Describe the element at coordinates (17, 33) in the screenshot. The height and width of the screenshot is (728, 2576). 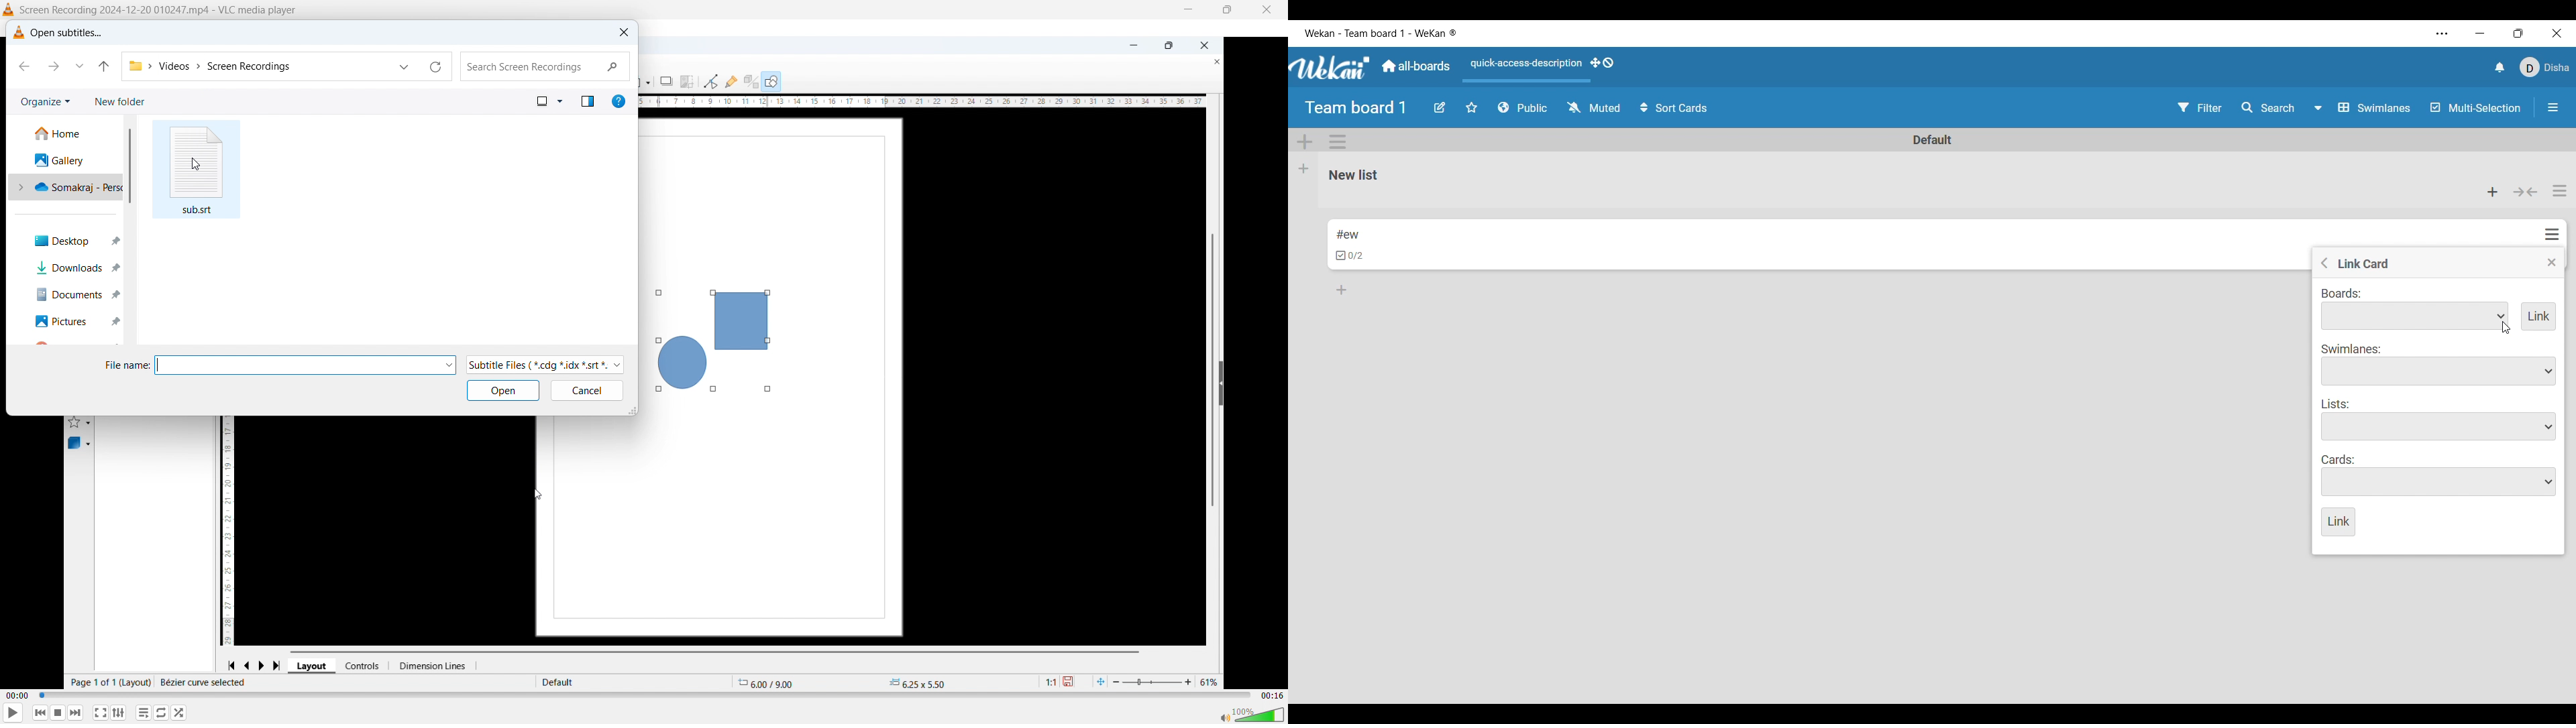
I see `vlc media player logo` at that location.